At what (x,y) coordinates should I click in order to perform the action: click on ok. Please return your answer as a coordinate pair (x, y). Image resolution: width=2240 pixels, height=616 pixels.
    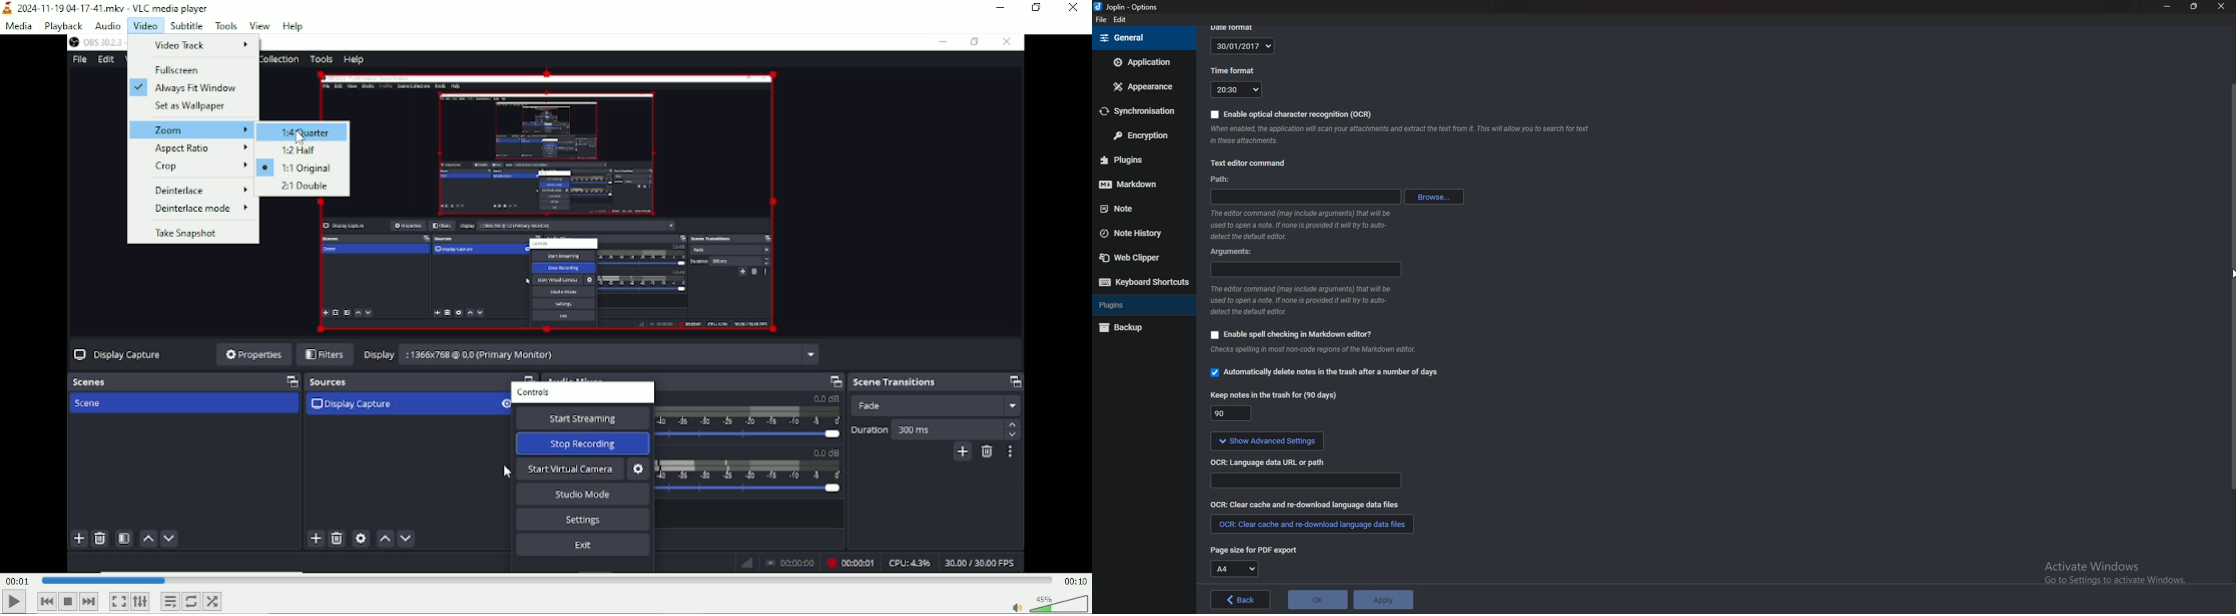
    Looking at the image, I should click on (1318, 600).